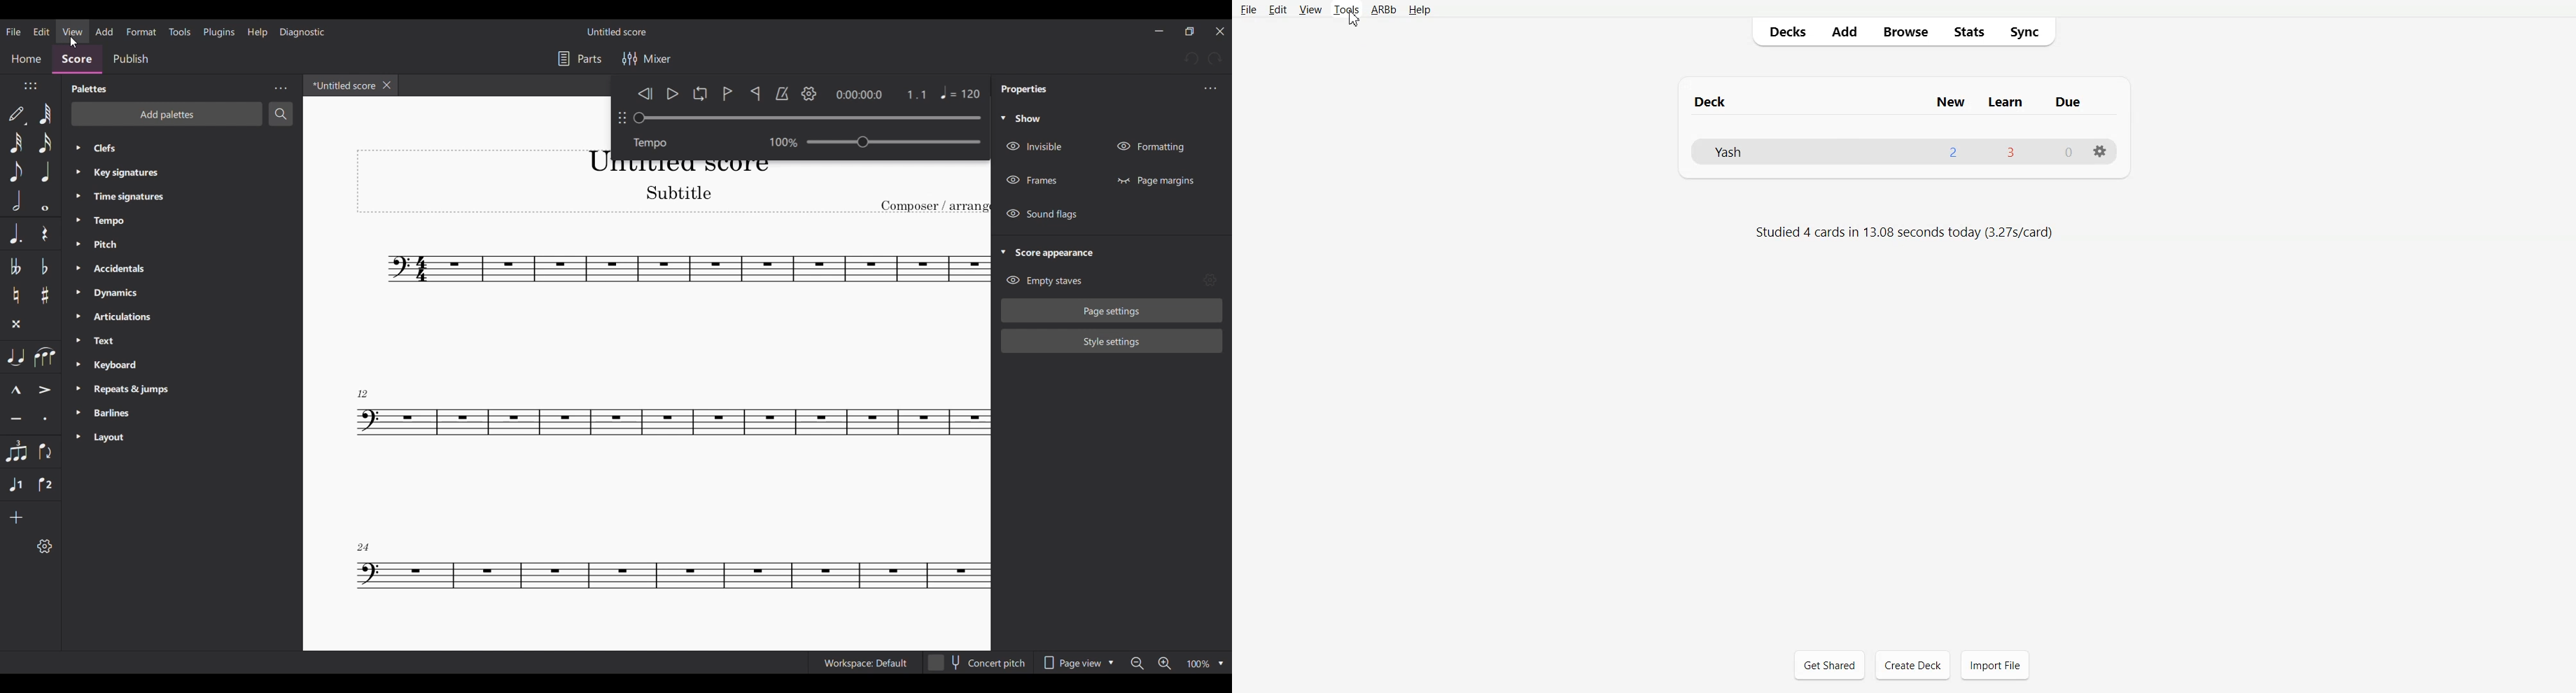 The width and height of the screenshot is (2576, 700). What do you see at coordinates (1112, 311) in the screenshot?
I see `Page settings` at bounding box center [1112, 311].